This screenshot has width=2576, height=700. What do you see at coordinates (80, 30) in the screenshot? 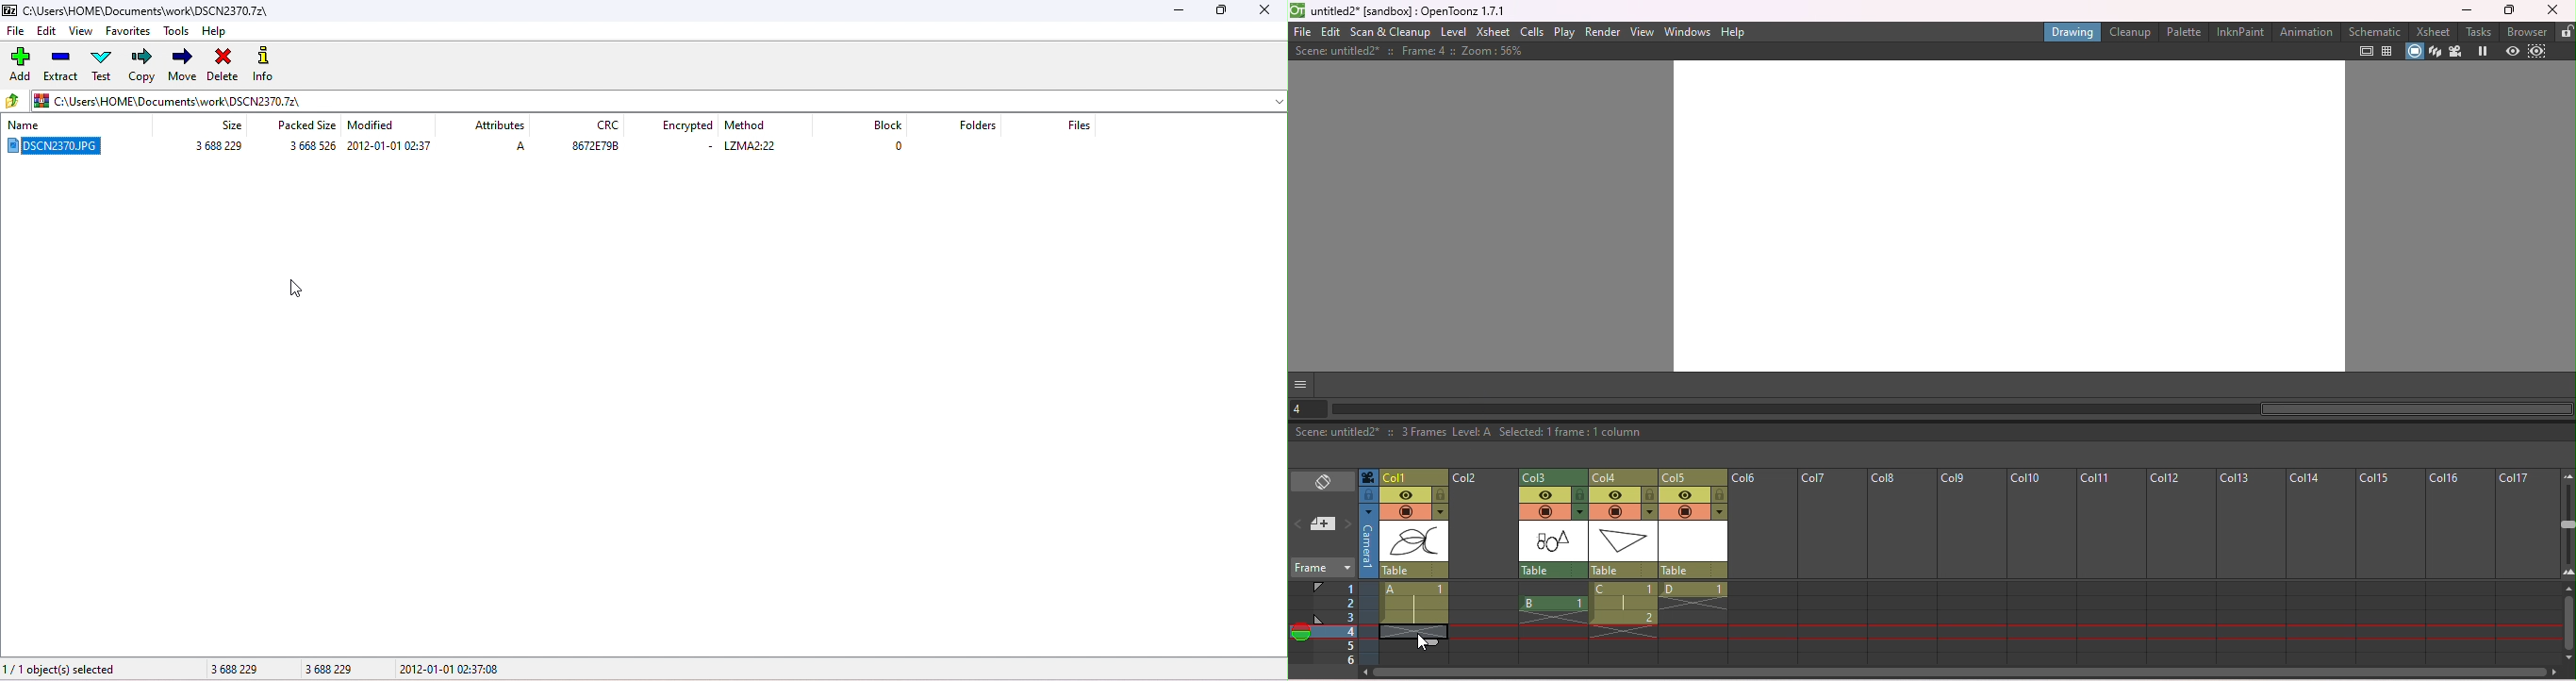
I see `view` at bounding box center [80, 30].